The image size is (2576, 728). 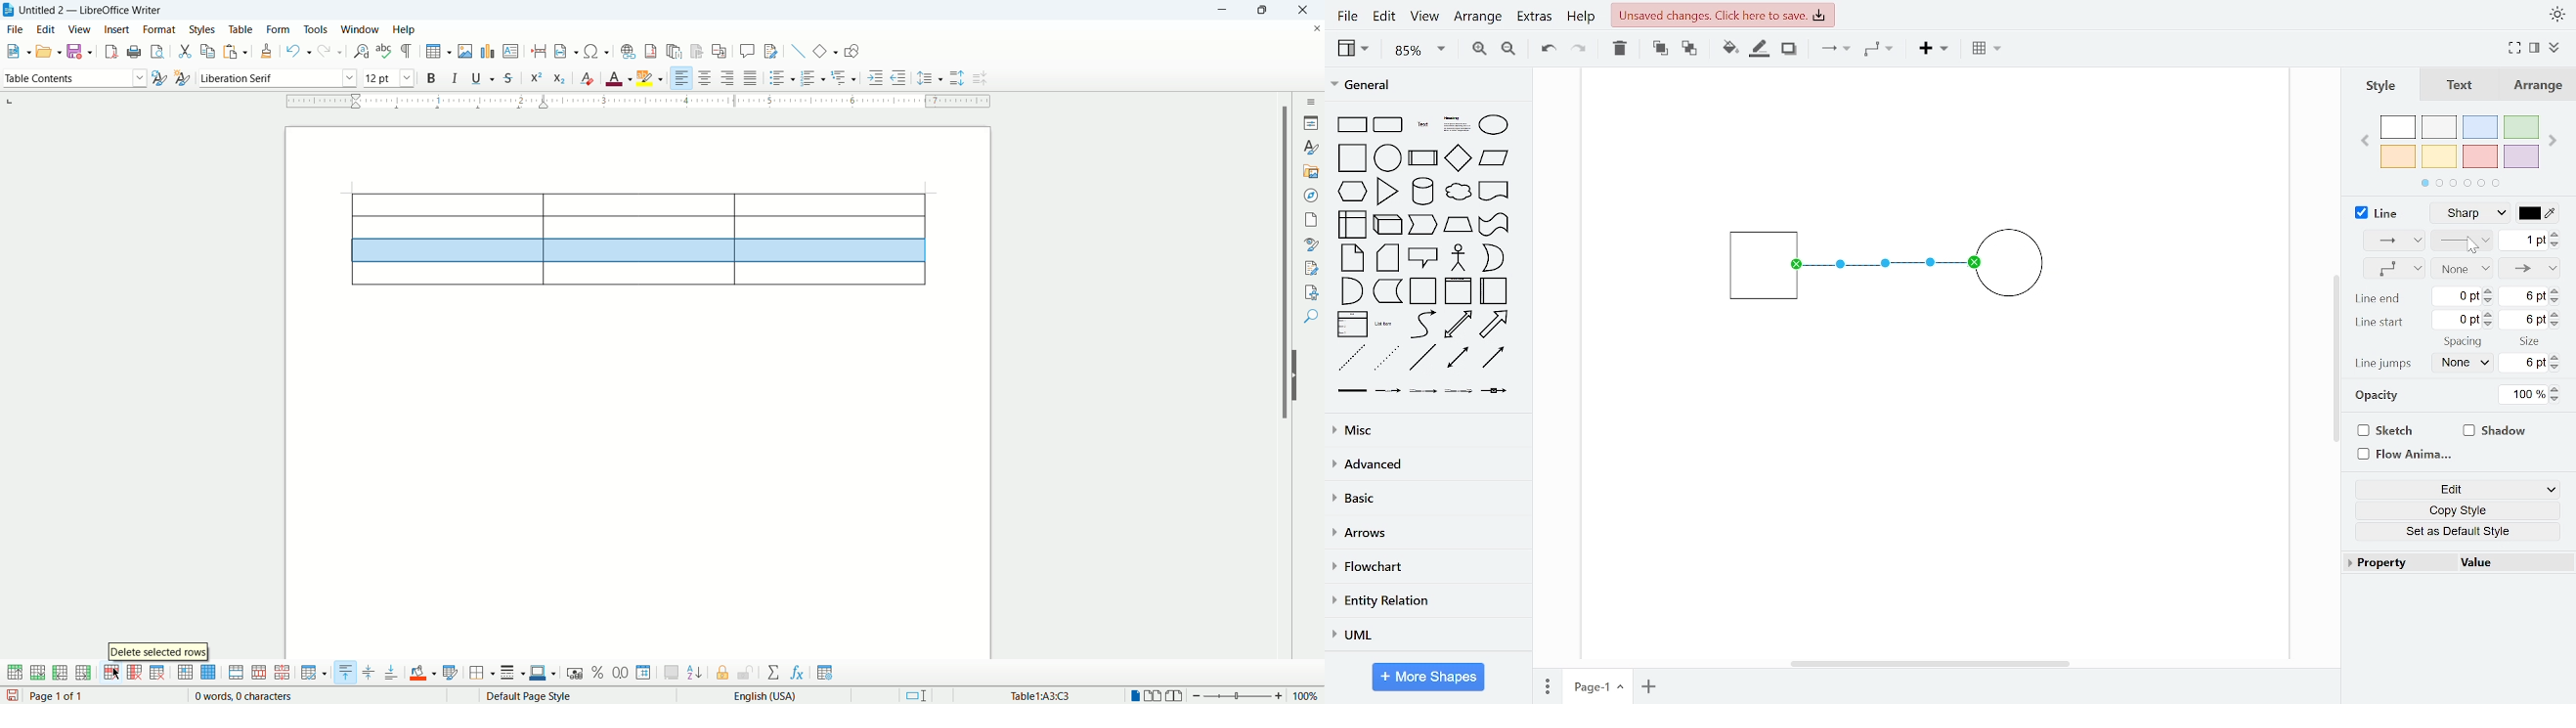 What do you see at coordinates (726, 79) in the screenshot?
I see `align right` at bounding box center [726, 79].